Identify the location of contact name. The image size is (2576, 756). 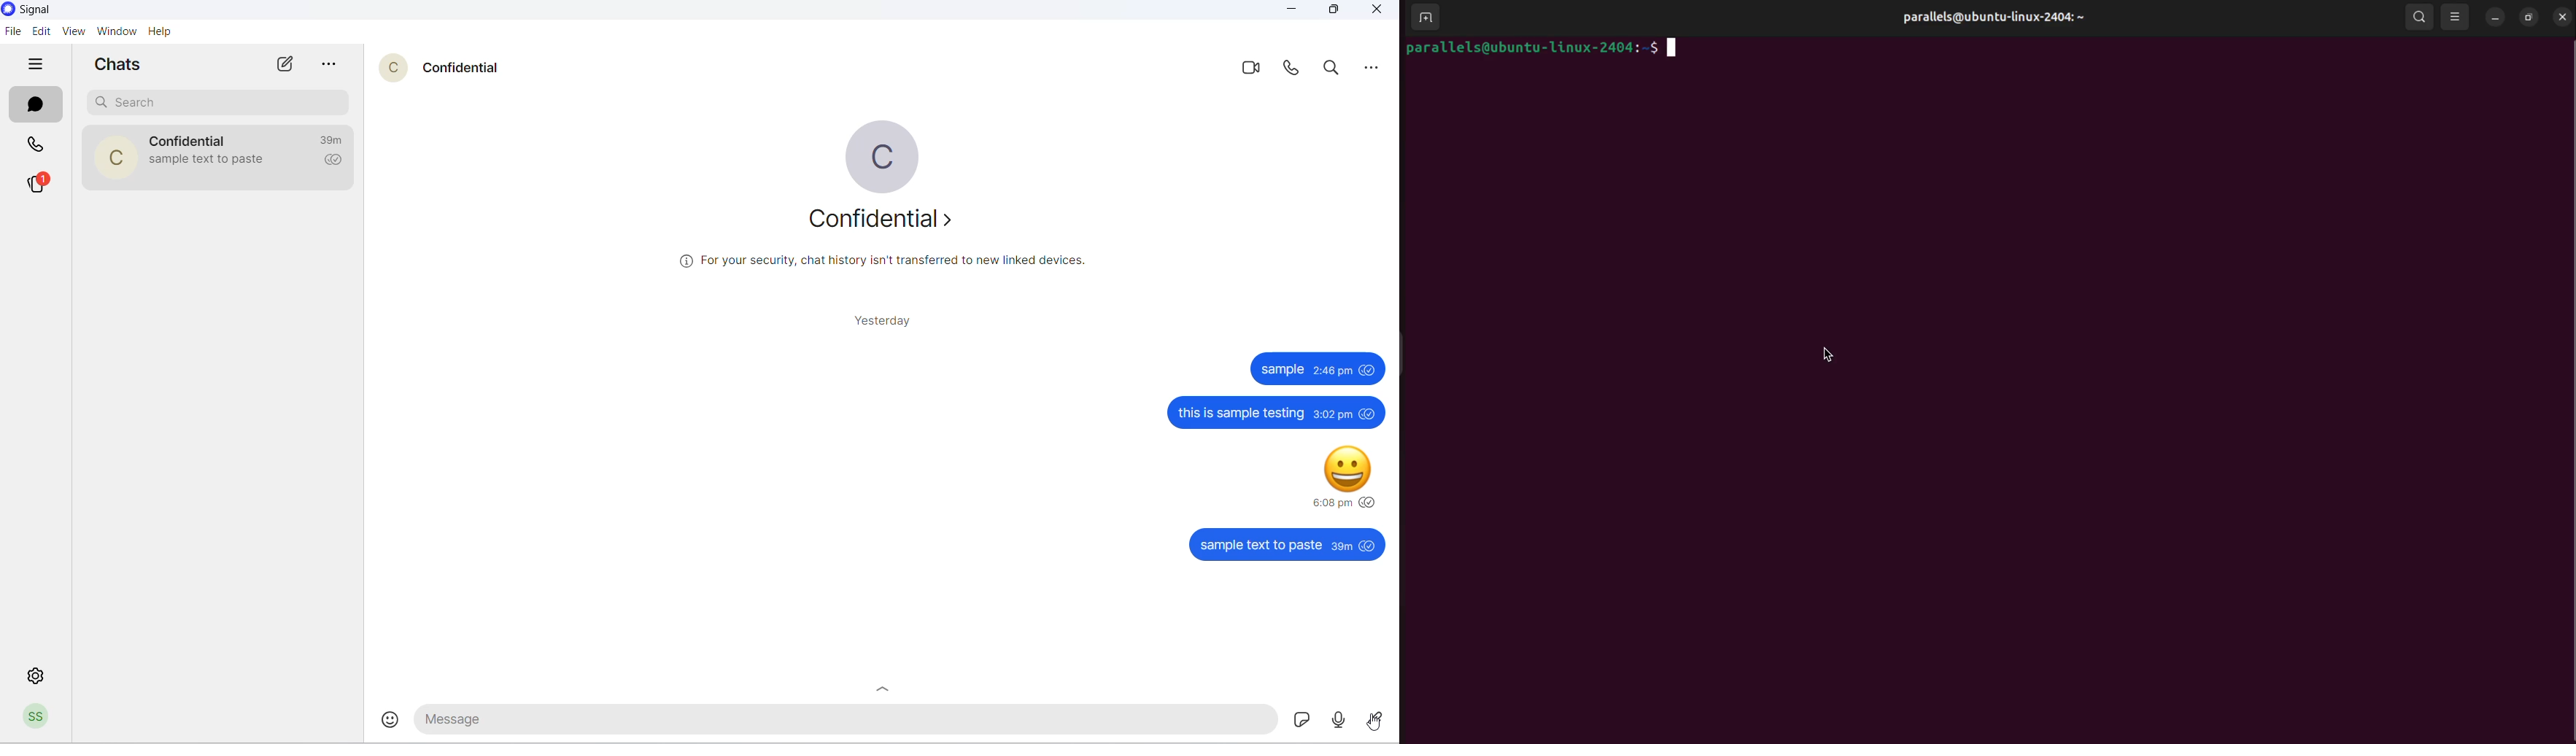
(468, 66).